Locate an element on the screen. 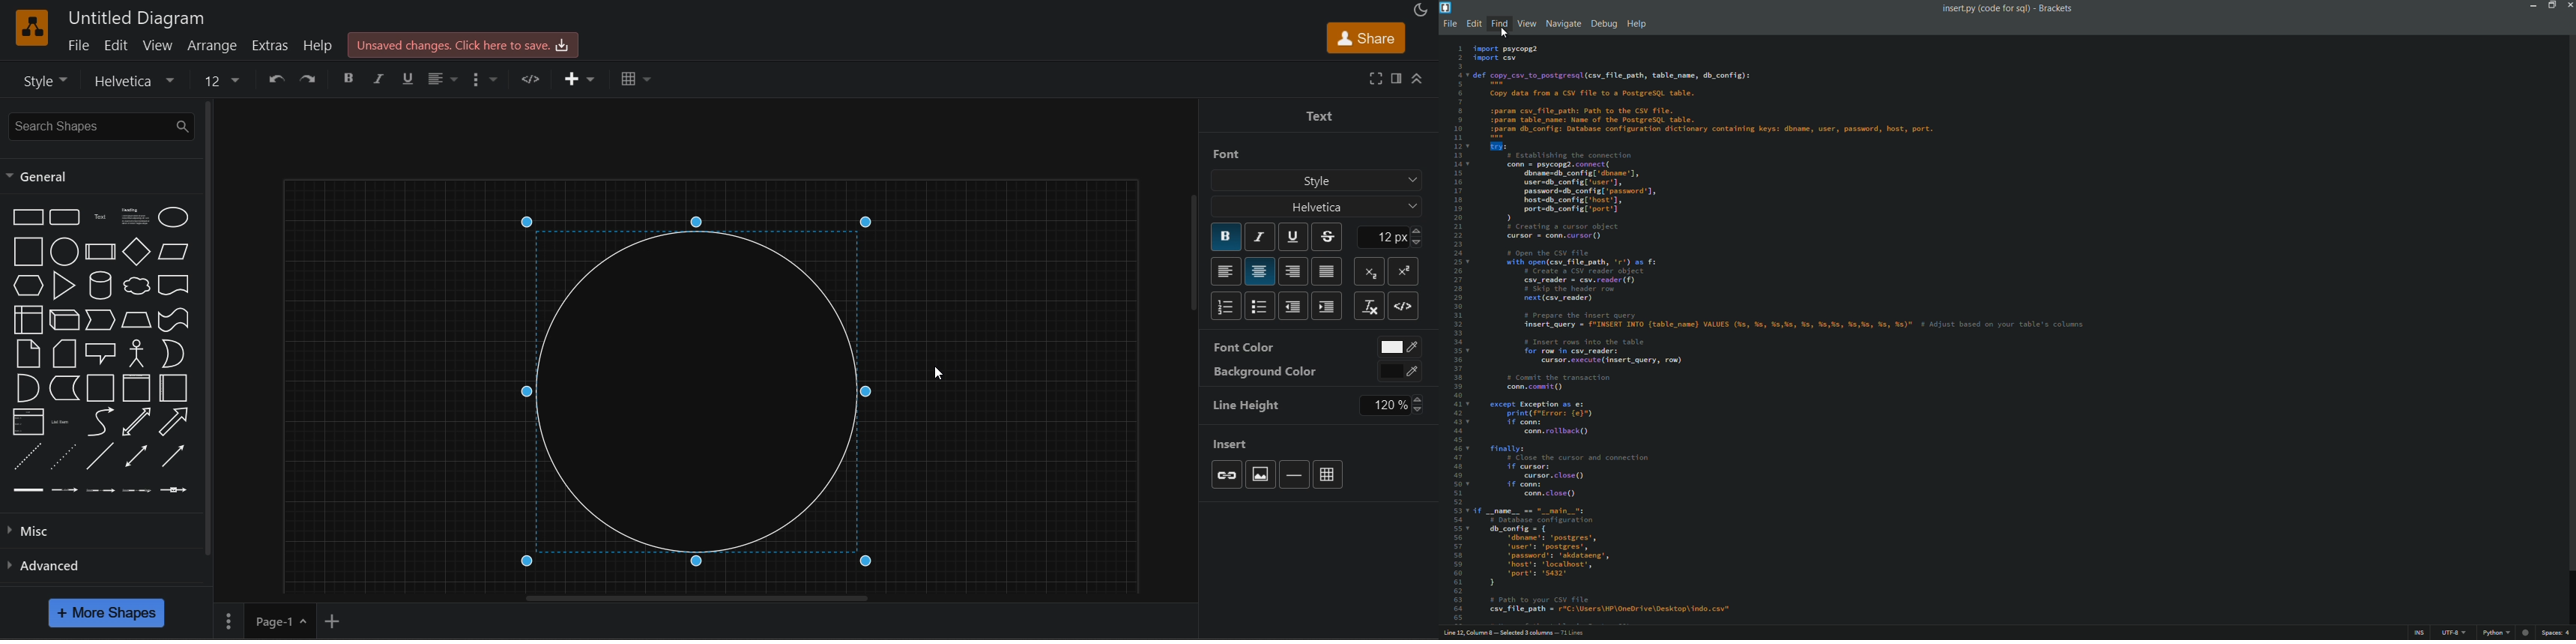 This screenshot has width=2576, height=644. bold is located at coordinates (352, 79).